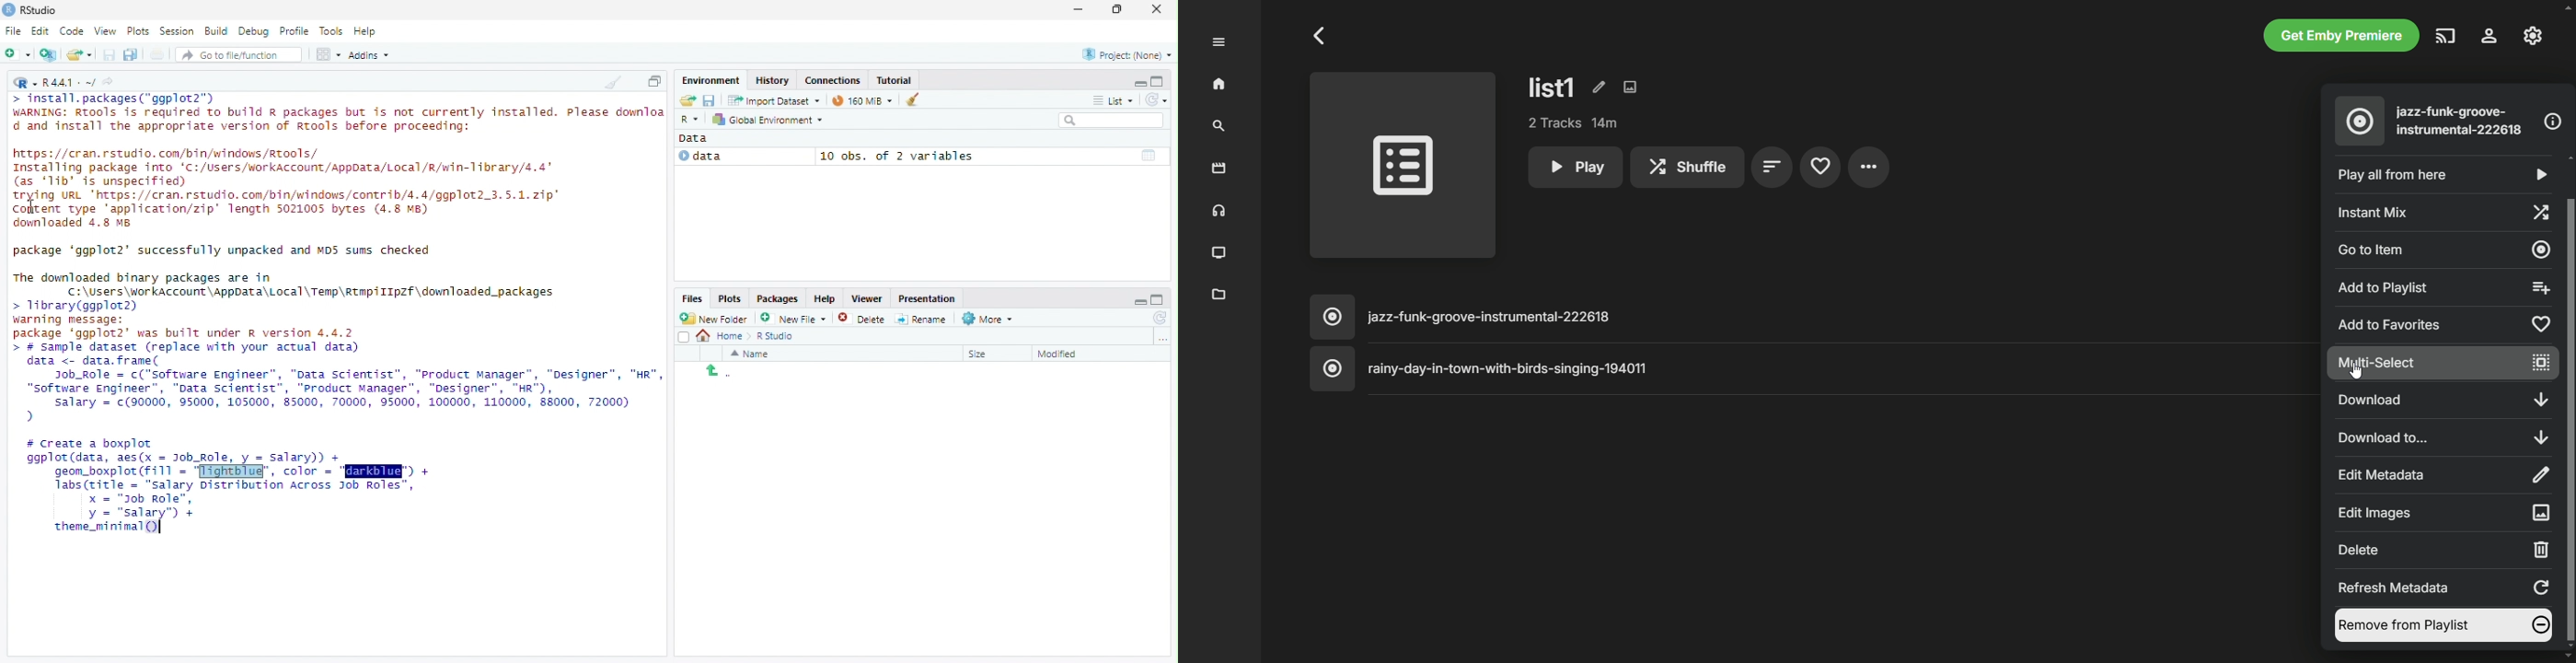  What do you see at coordinates (69, 81) in the screenshot?
I see `R language version - R 4.4.1` at bounding box center [69, 81].